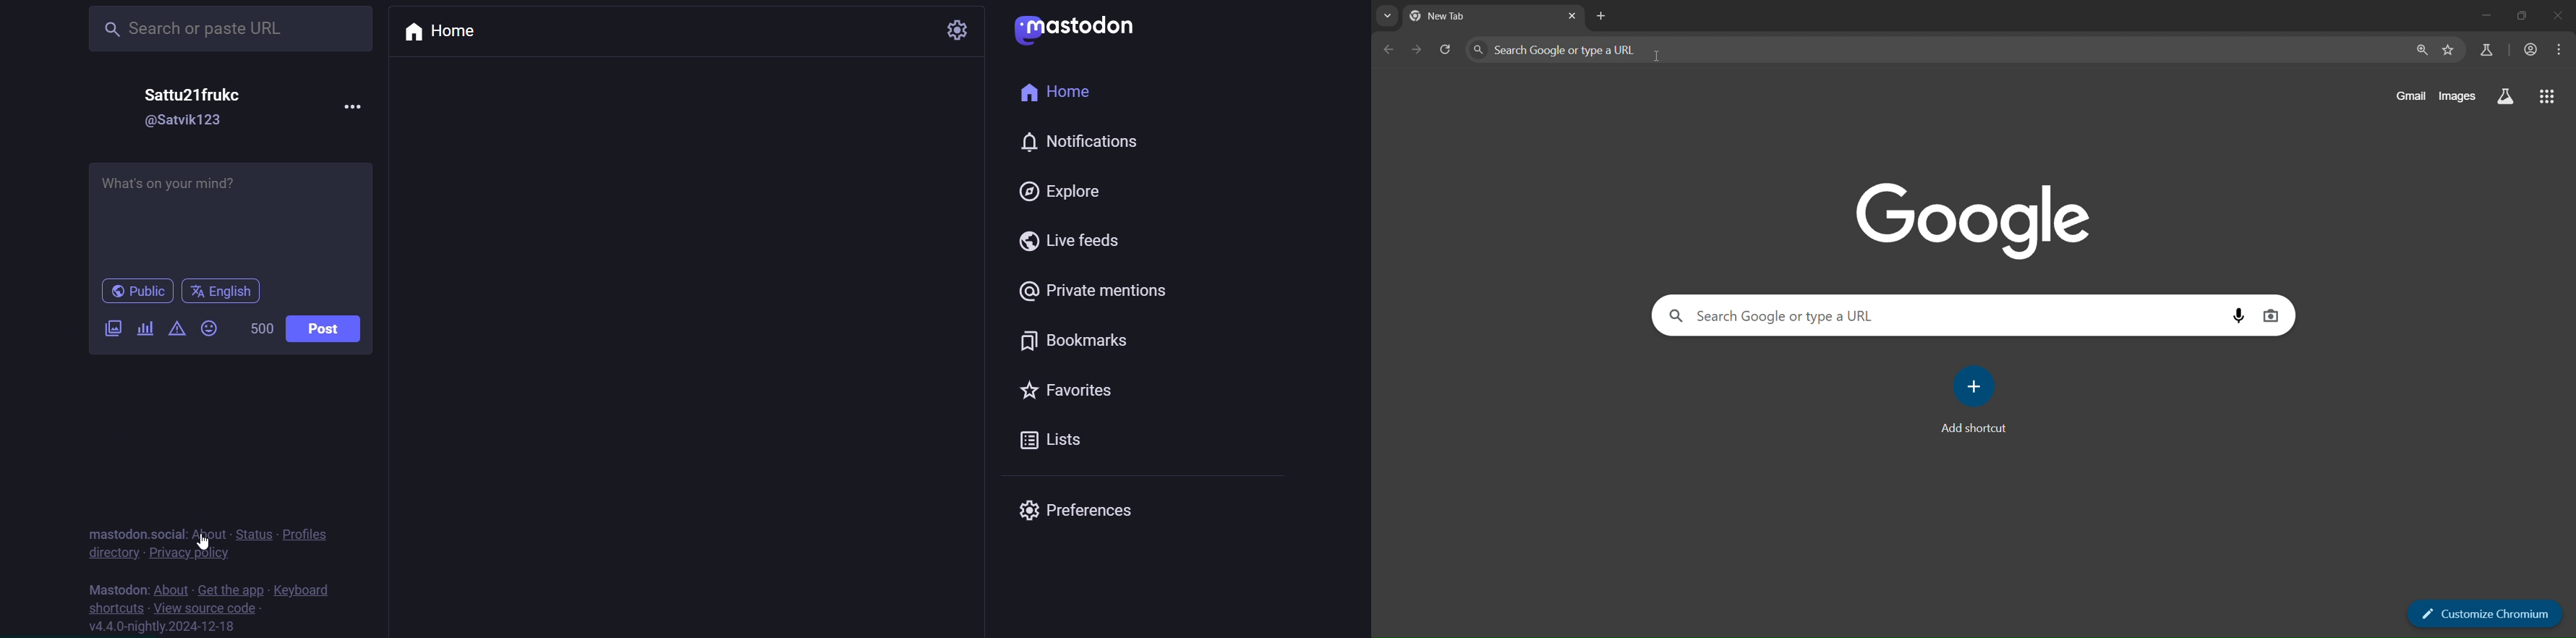 Image resolution: width=2576 pixels, height=644 pixels. Describe the element at coordinates (1571, 16) in the screenshot. I see `close tab` at that location.